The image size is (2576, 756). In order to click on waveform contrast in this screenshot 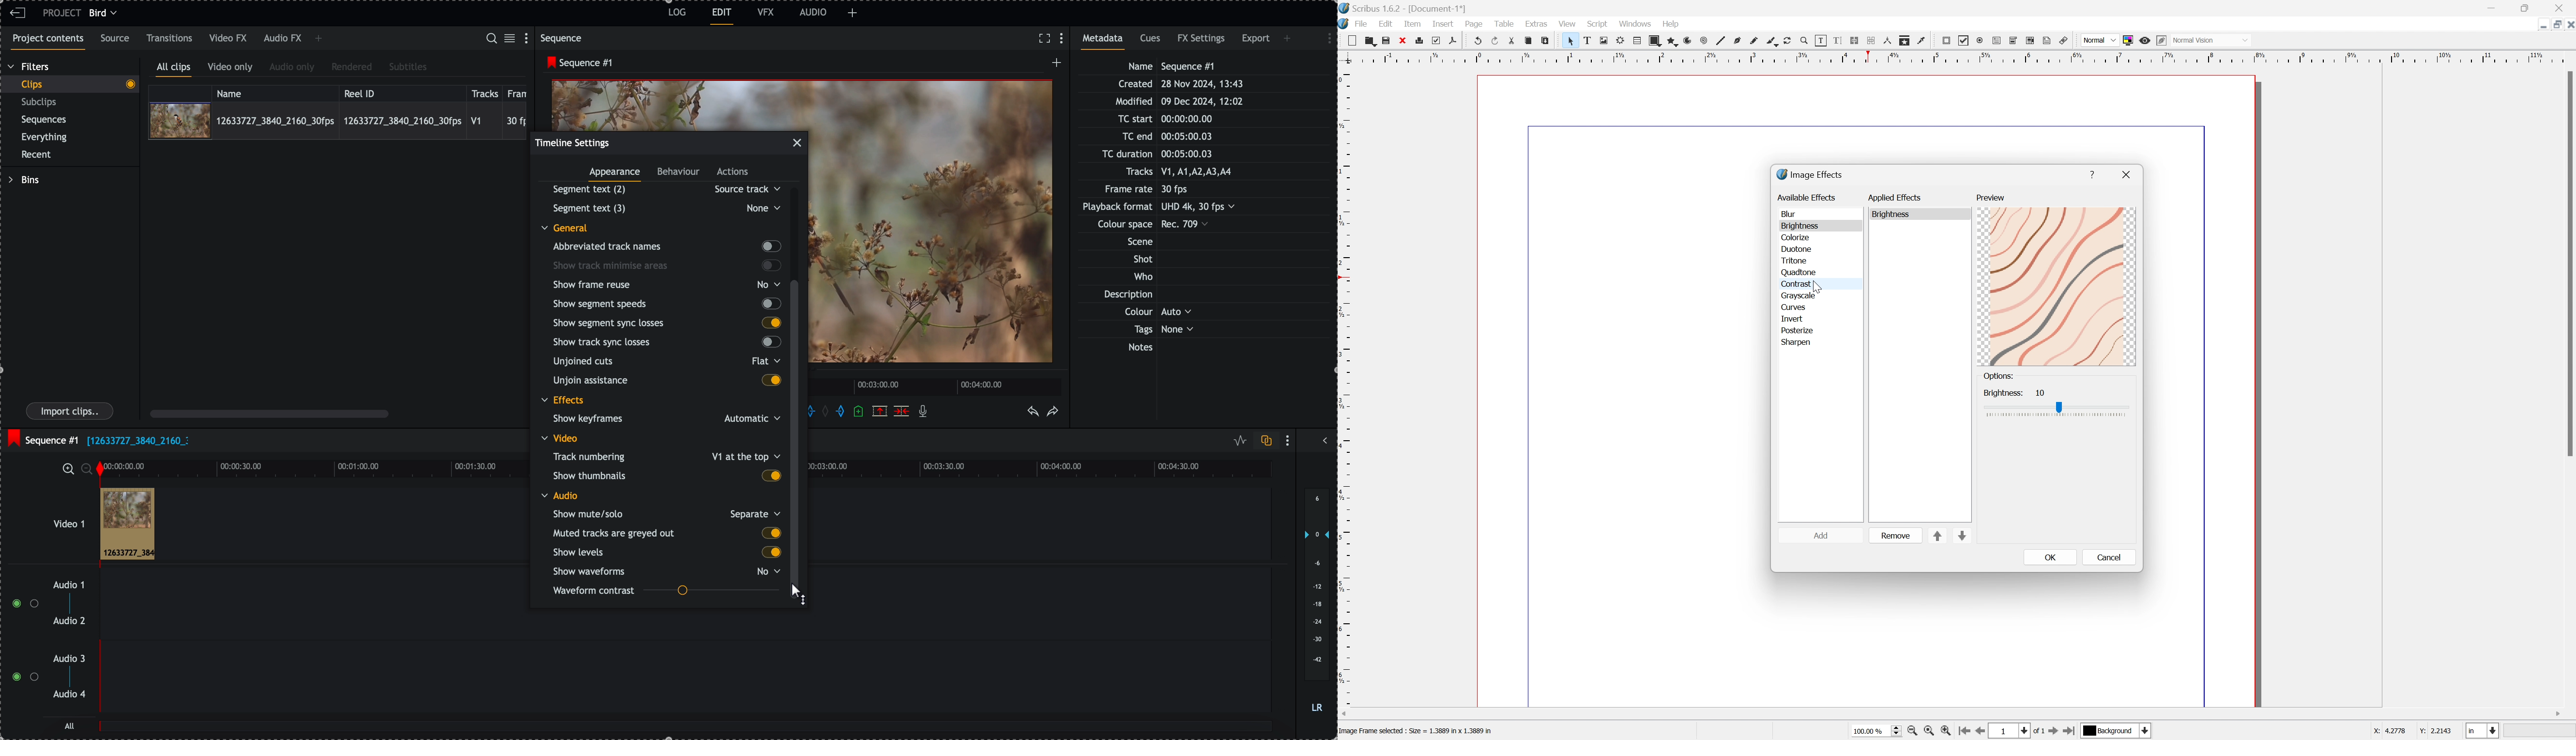, I will do `click(666, 591)`.